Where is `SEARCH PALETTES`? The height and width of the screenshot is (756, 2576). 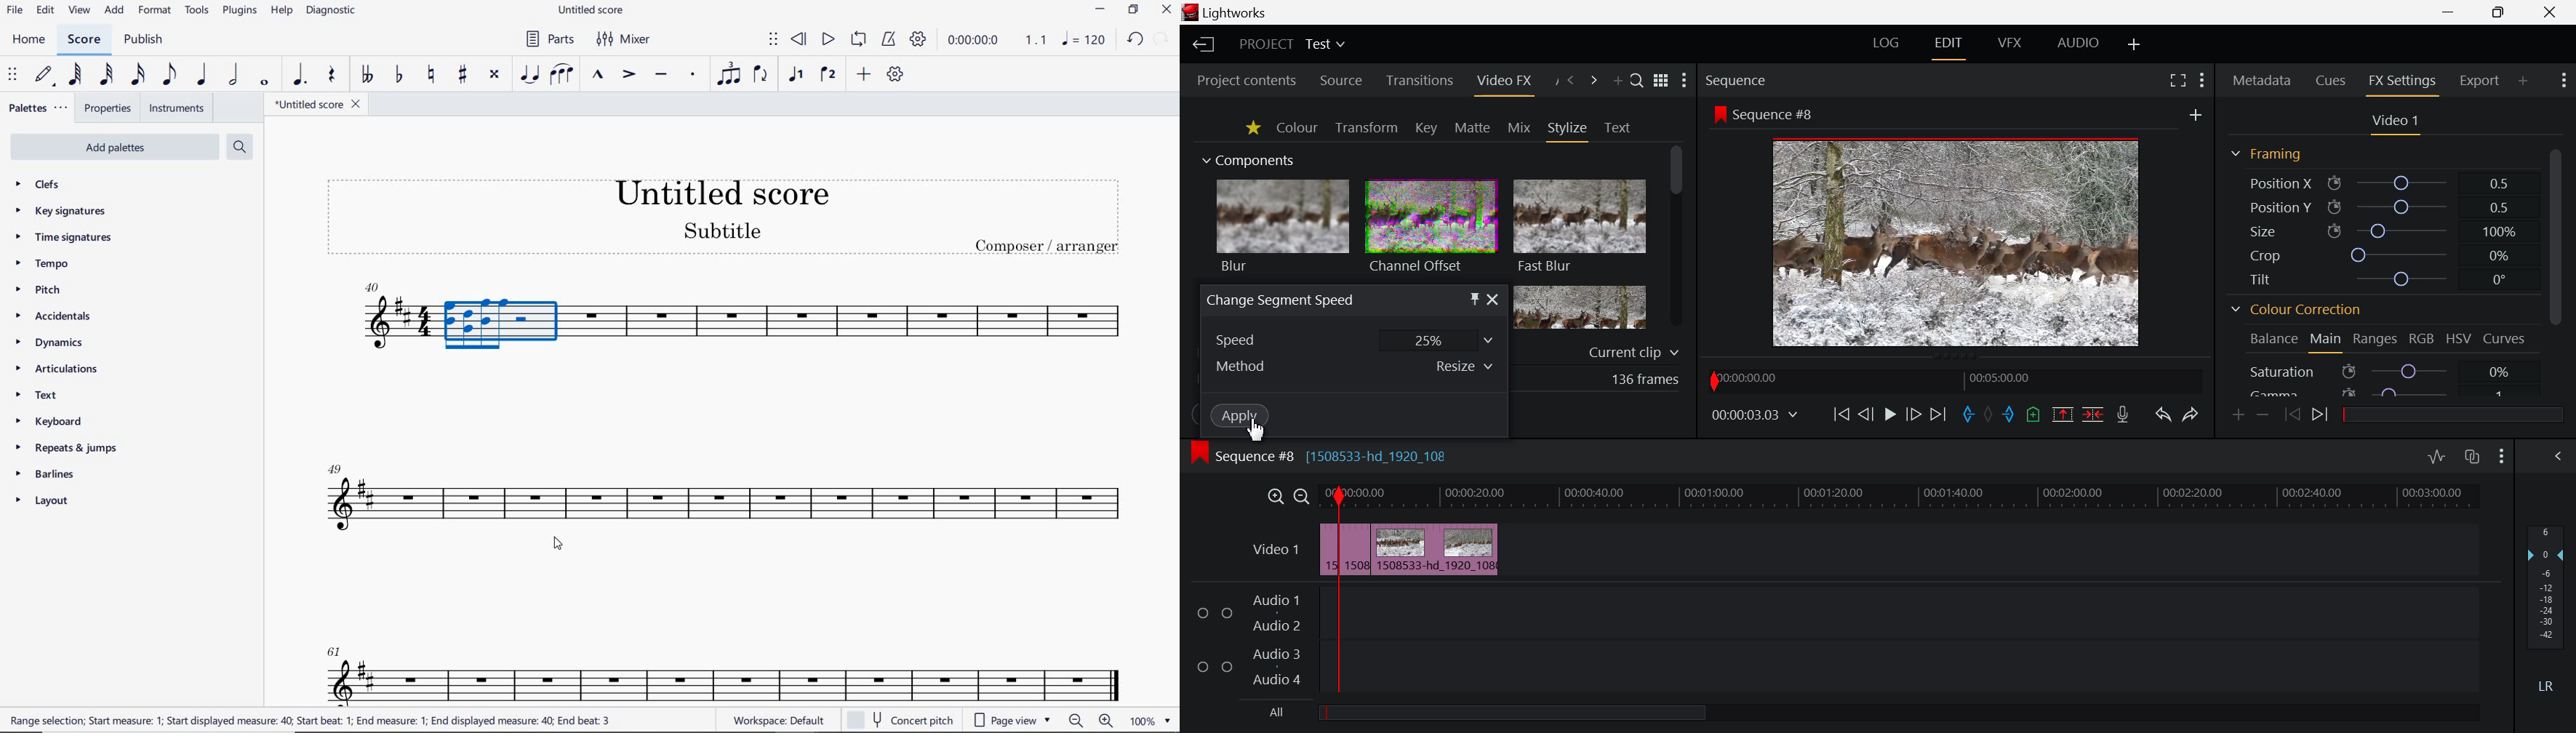 SEARCH PALETTES is located at coordinates (242, 147).